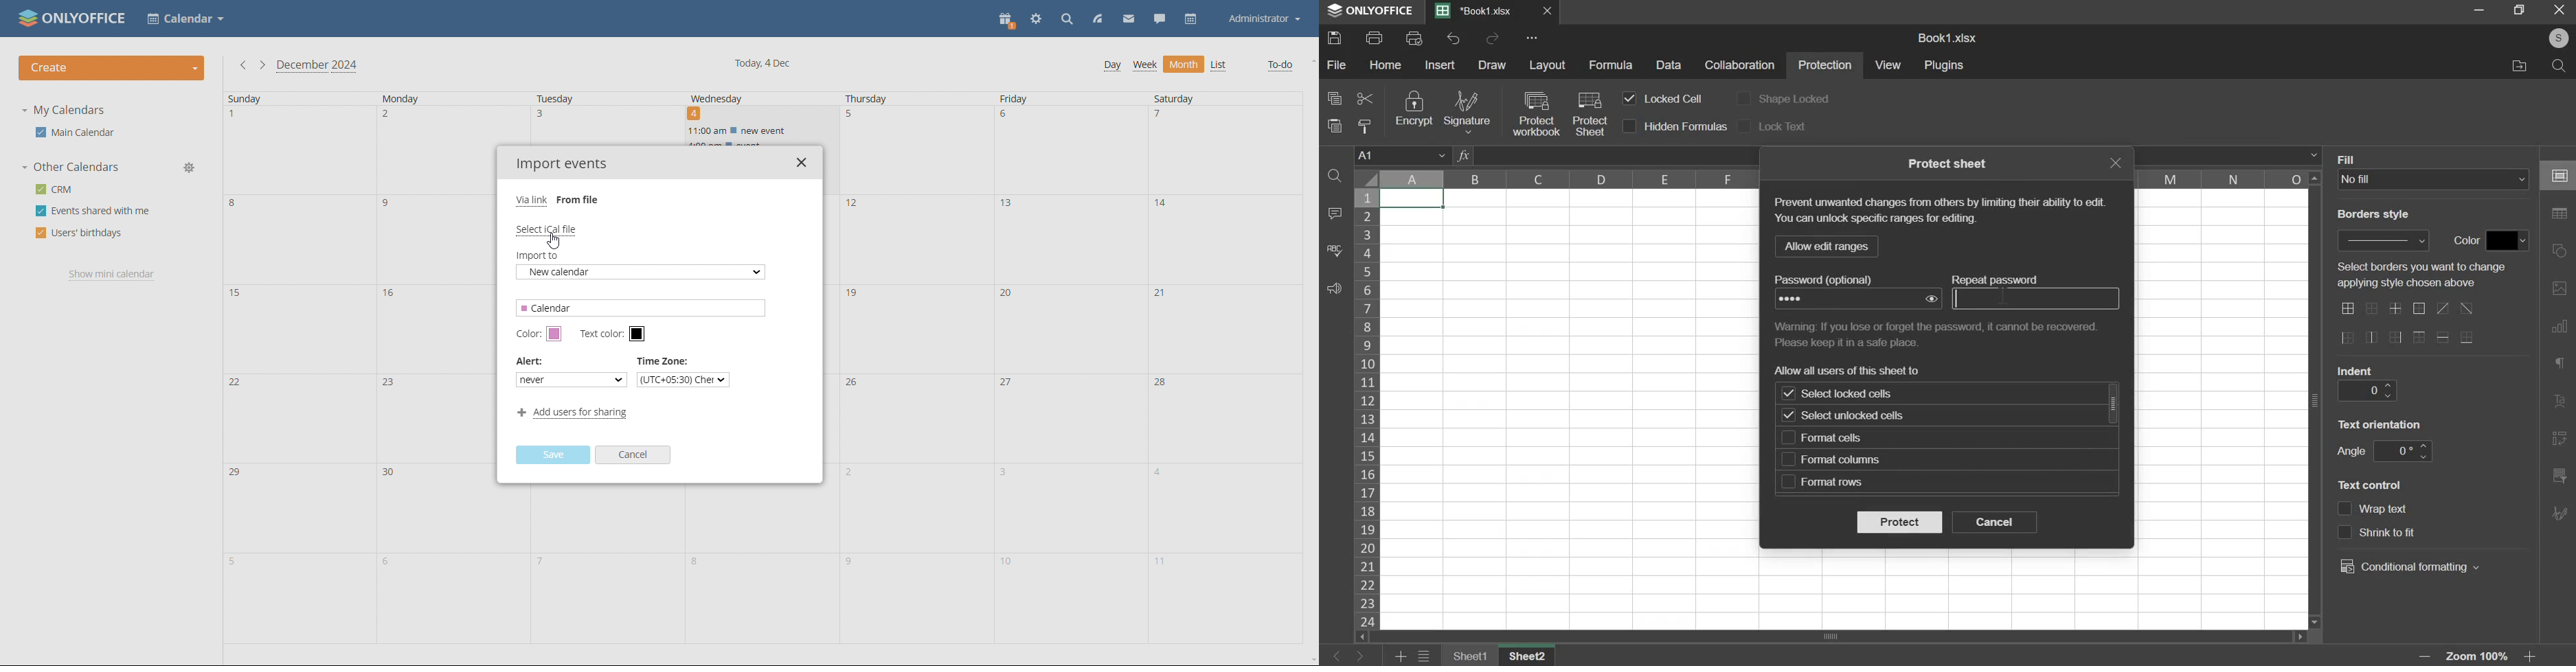 This screenshot has width=2576, height=672. I want to click on hidden formulas, so click(1686, 126).